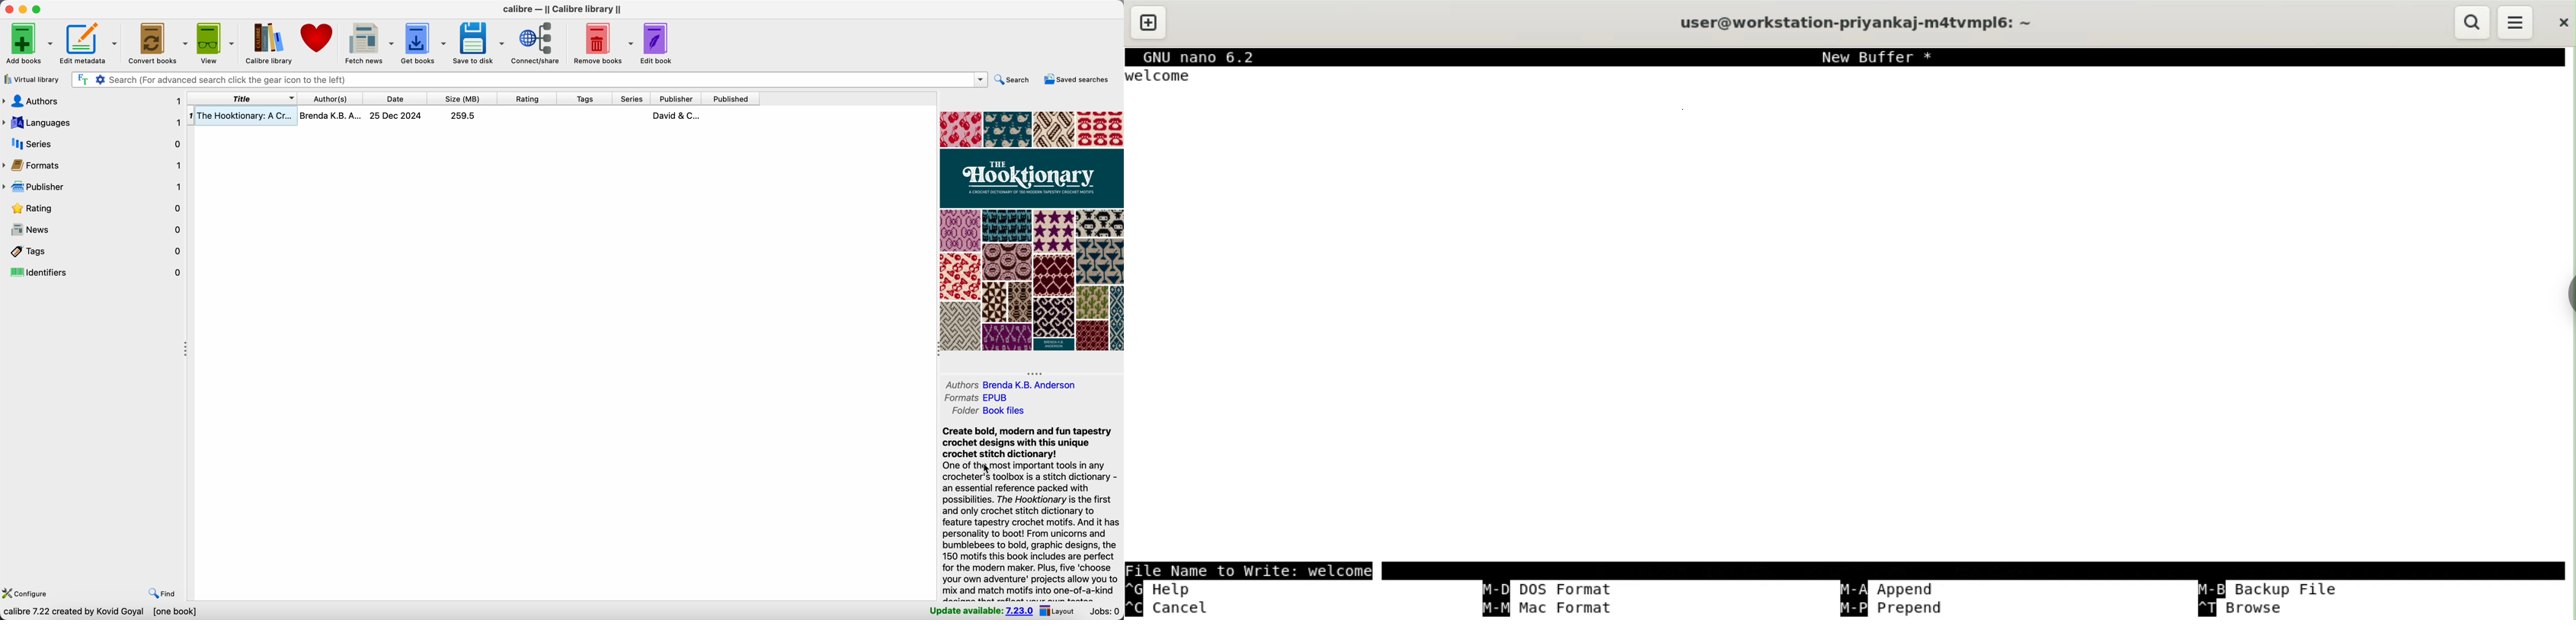  What do you see at coordinates (1011, 80) in the screenshot?
I see `search` at bounding box center [1011, 80].